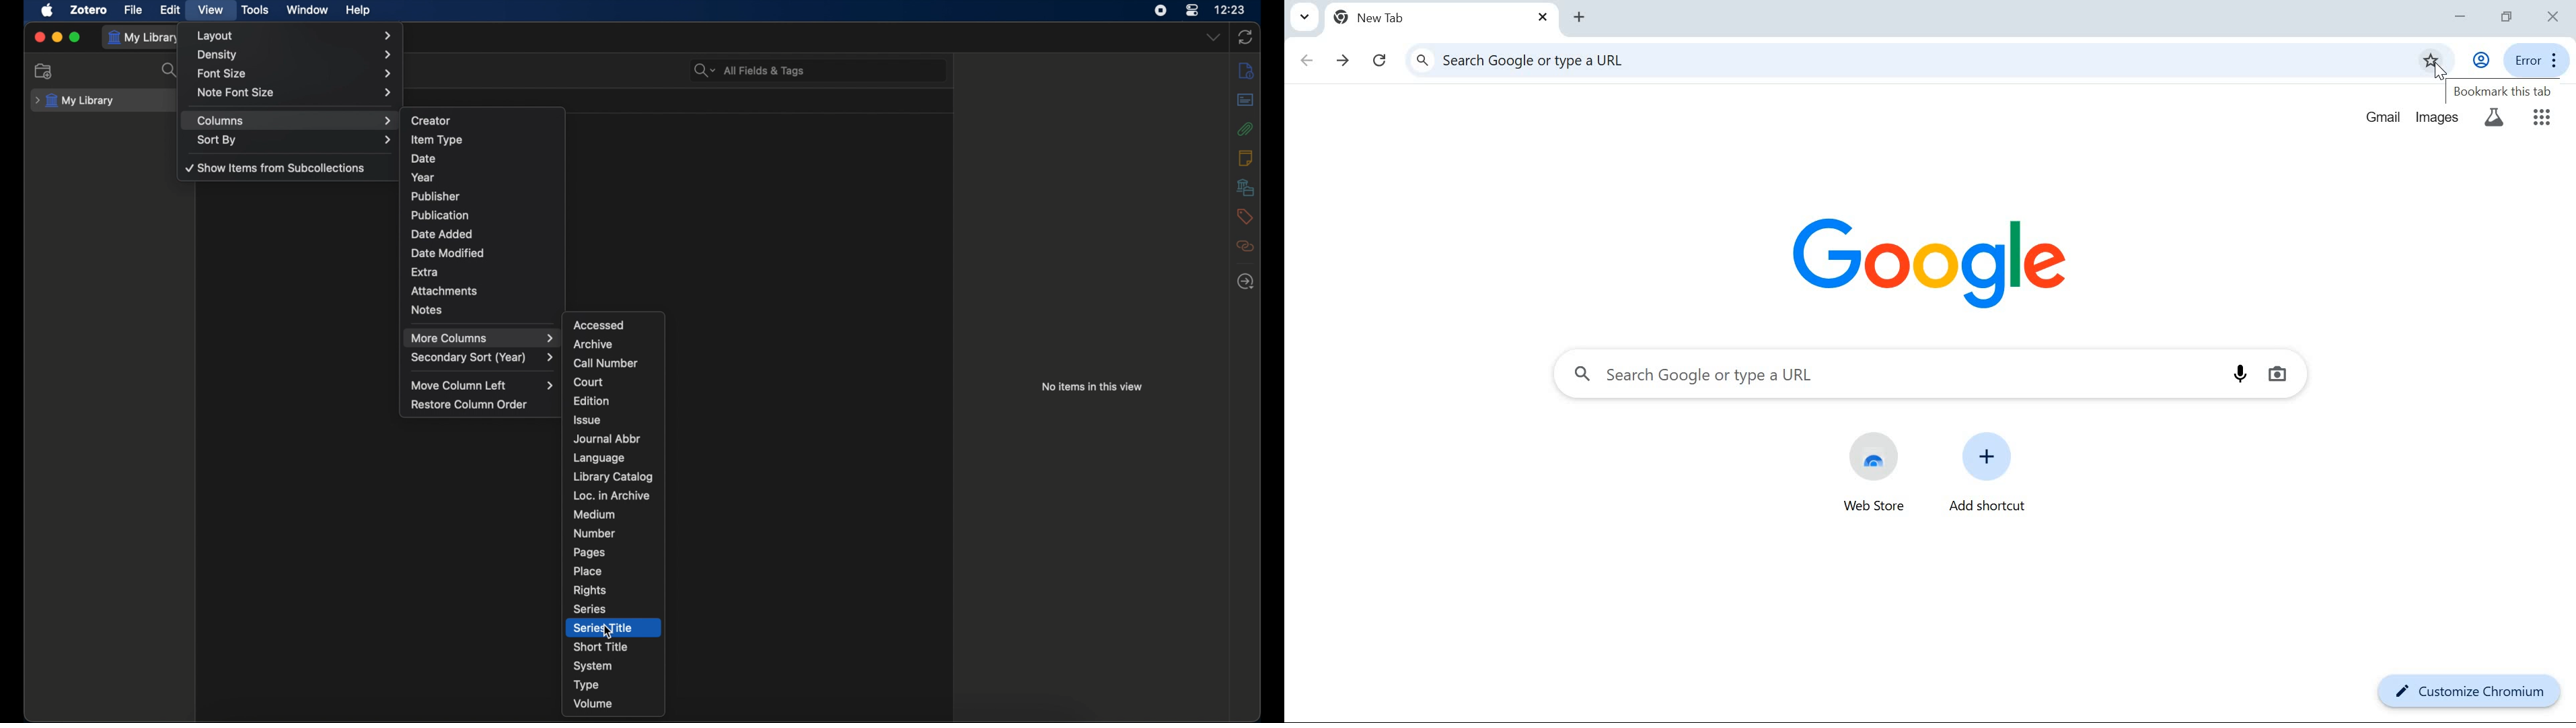 The height and width of the screenshot is (728, 2576). Describe the element at coordinates (256, 10) in the screenshot. I see `tools` at that location.